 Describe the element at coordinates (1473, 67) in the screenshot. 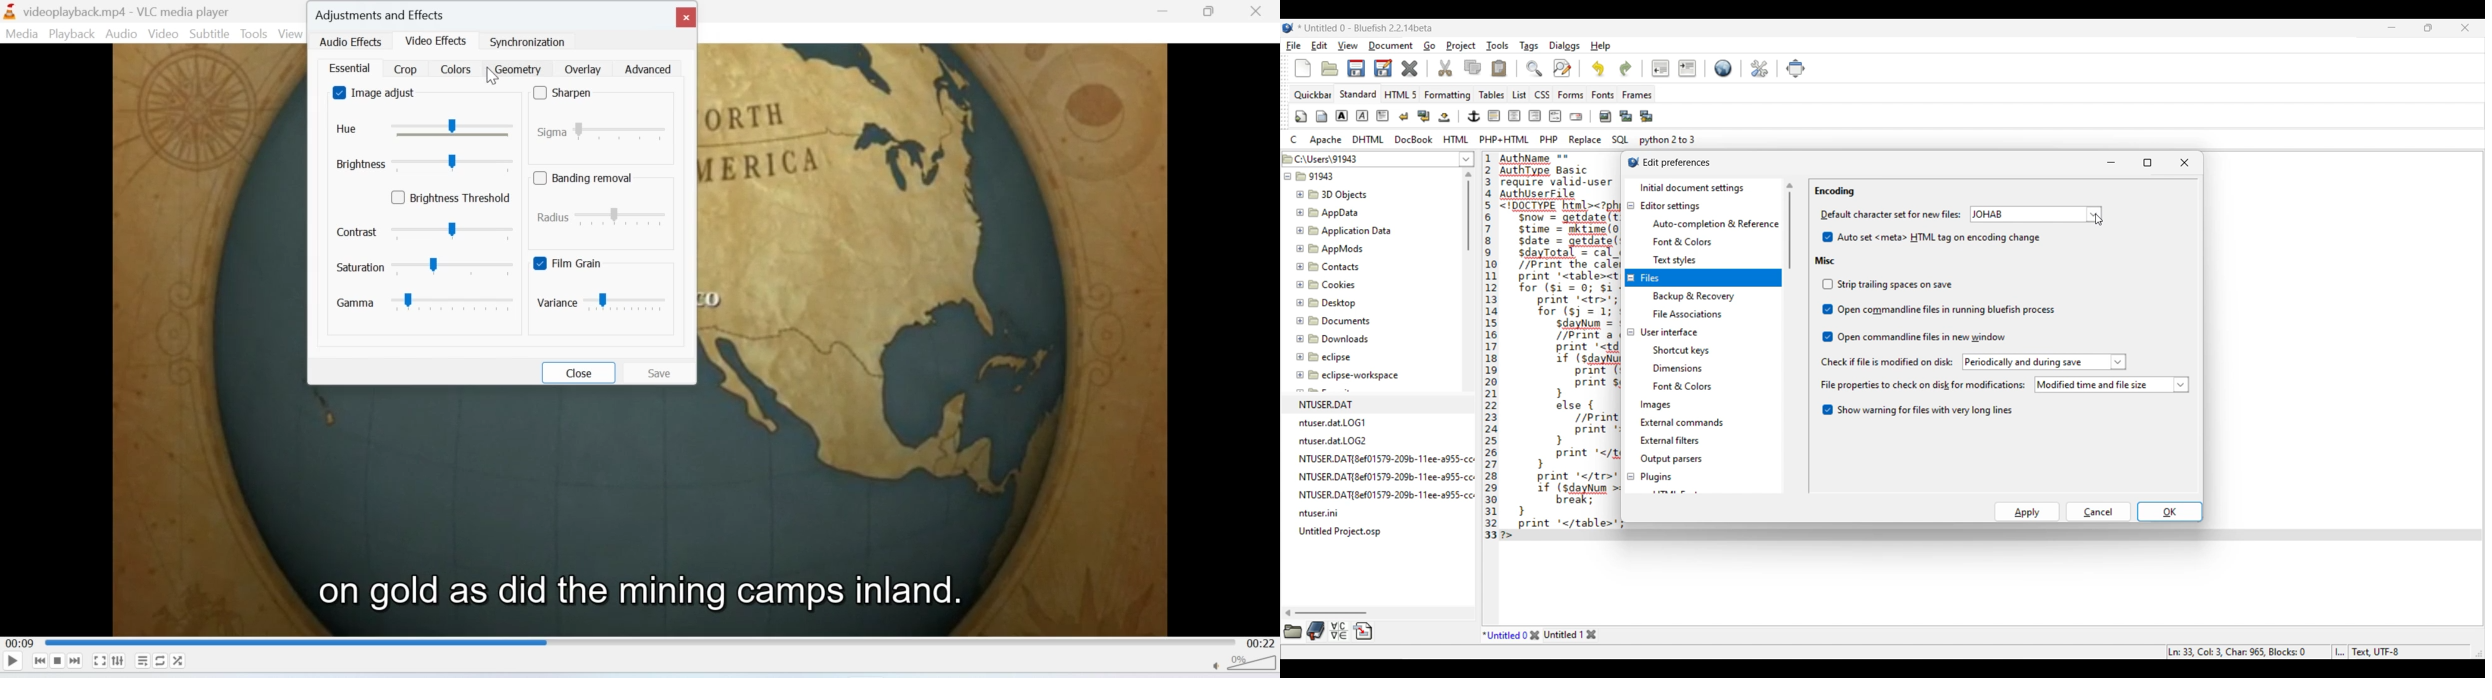

I see `Copy` at that location.